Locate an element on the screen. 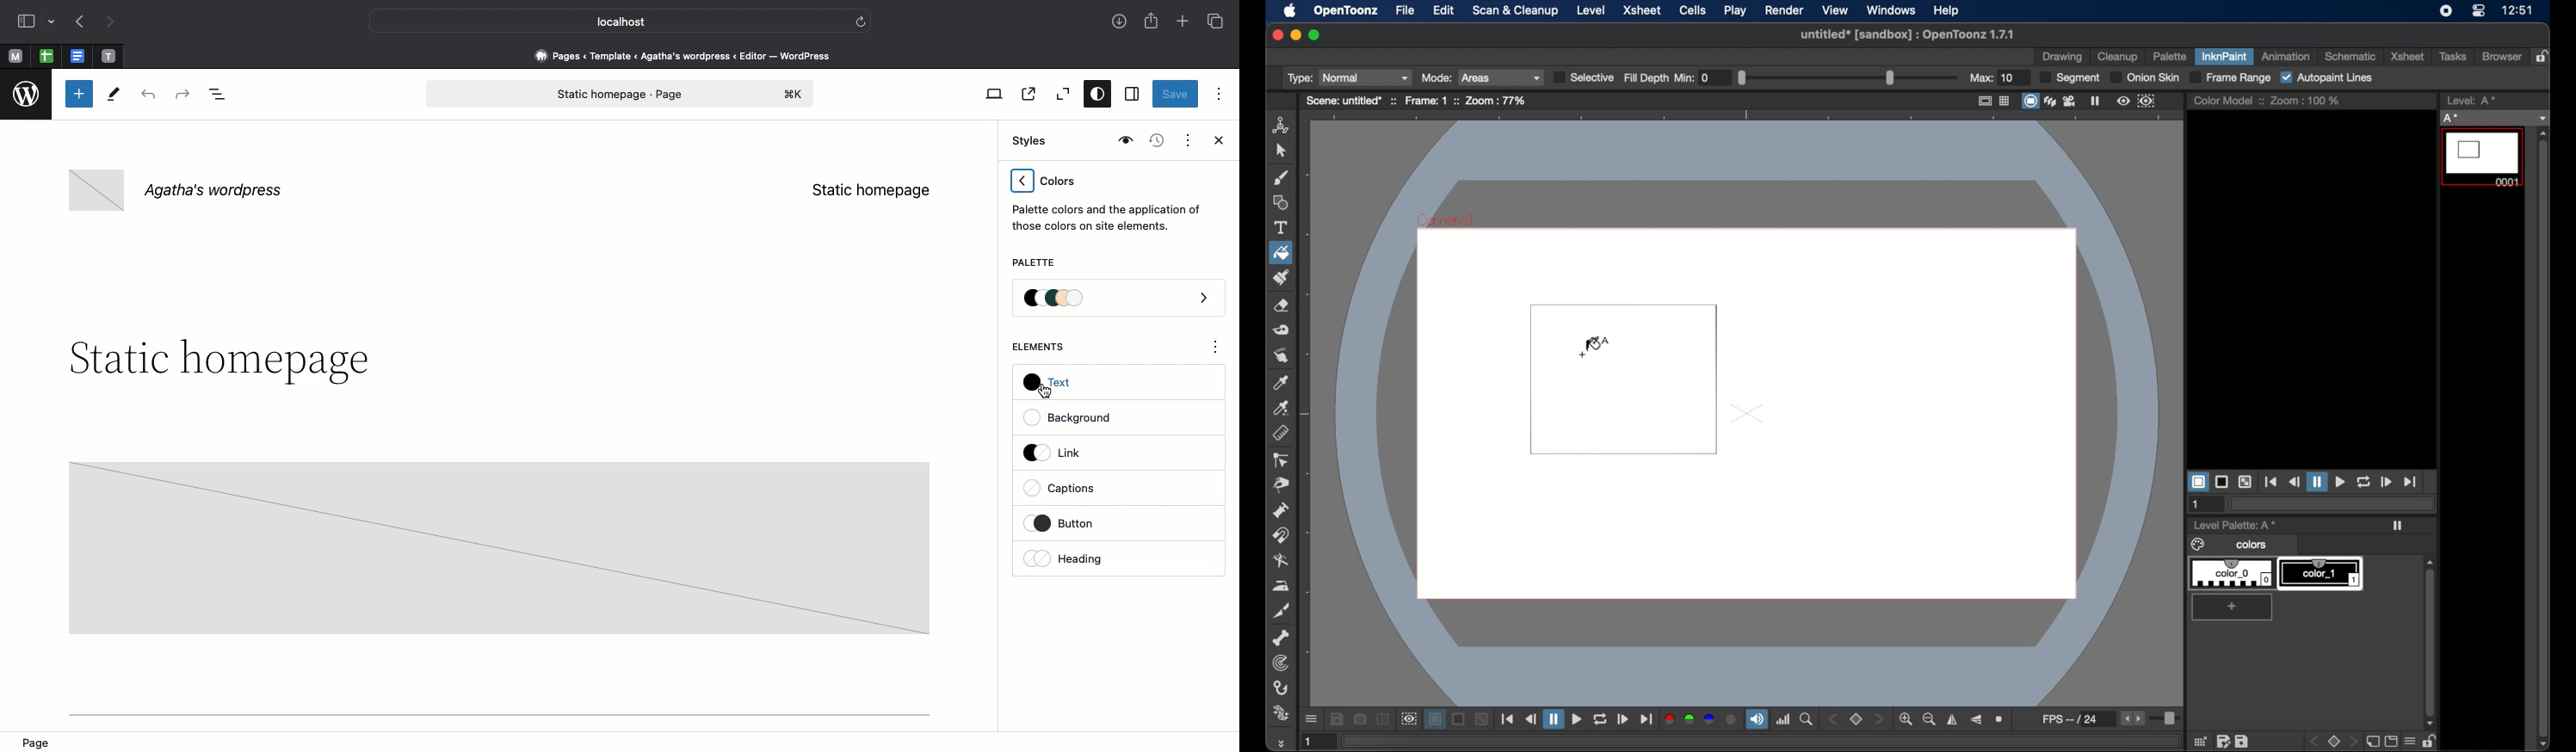 This screenshot has width=2576, height=756. stepper button is located at coordinates (1879, 719).